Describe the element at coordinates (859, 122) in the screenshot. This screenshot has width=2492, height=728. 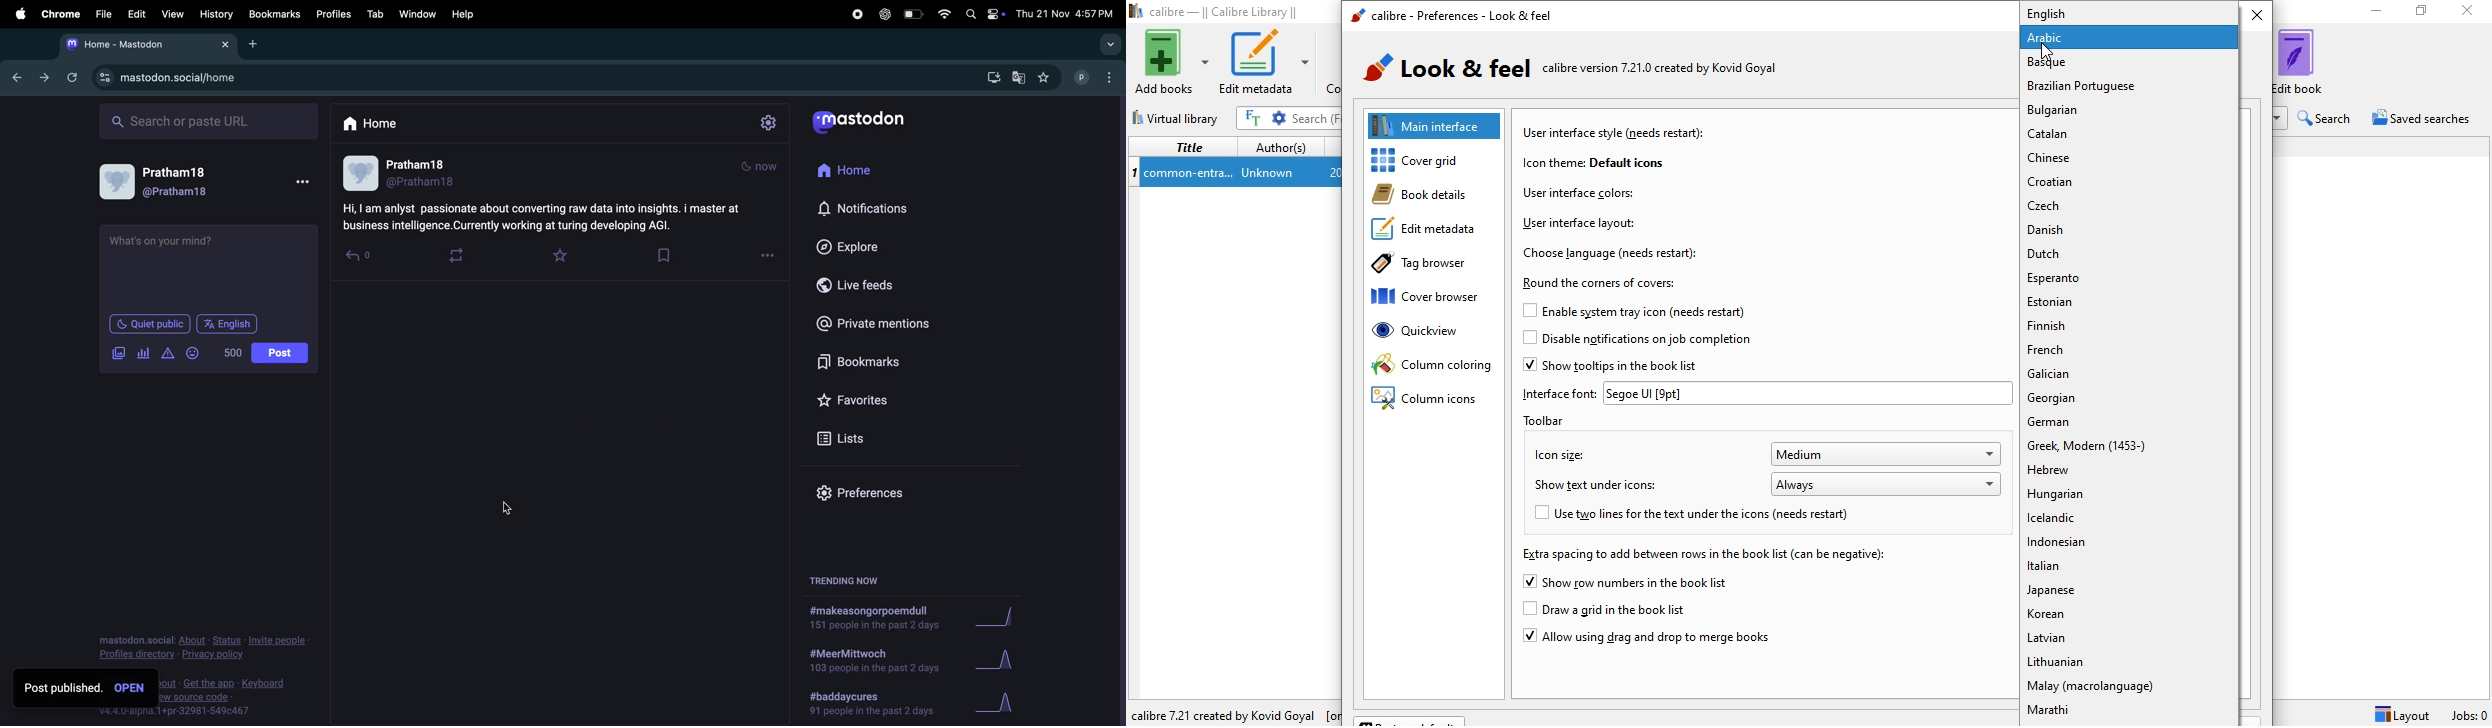
I see `userlogo` at that location.